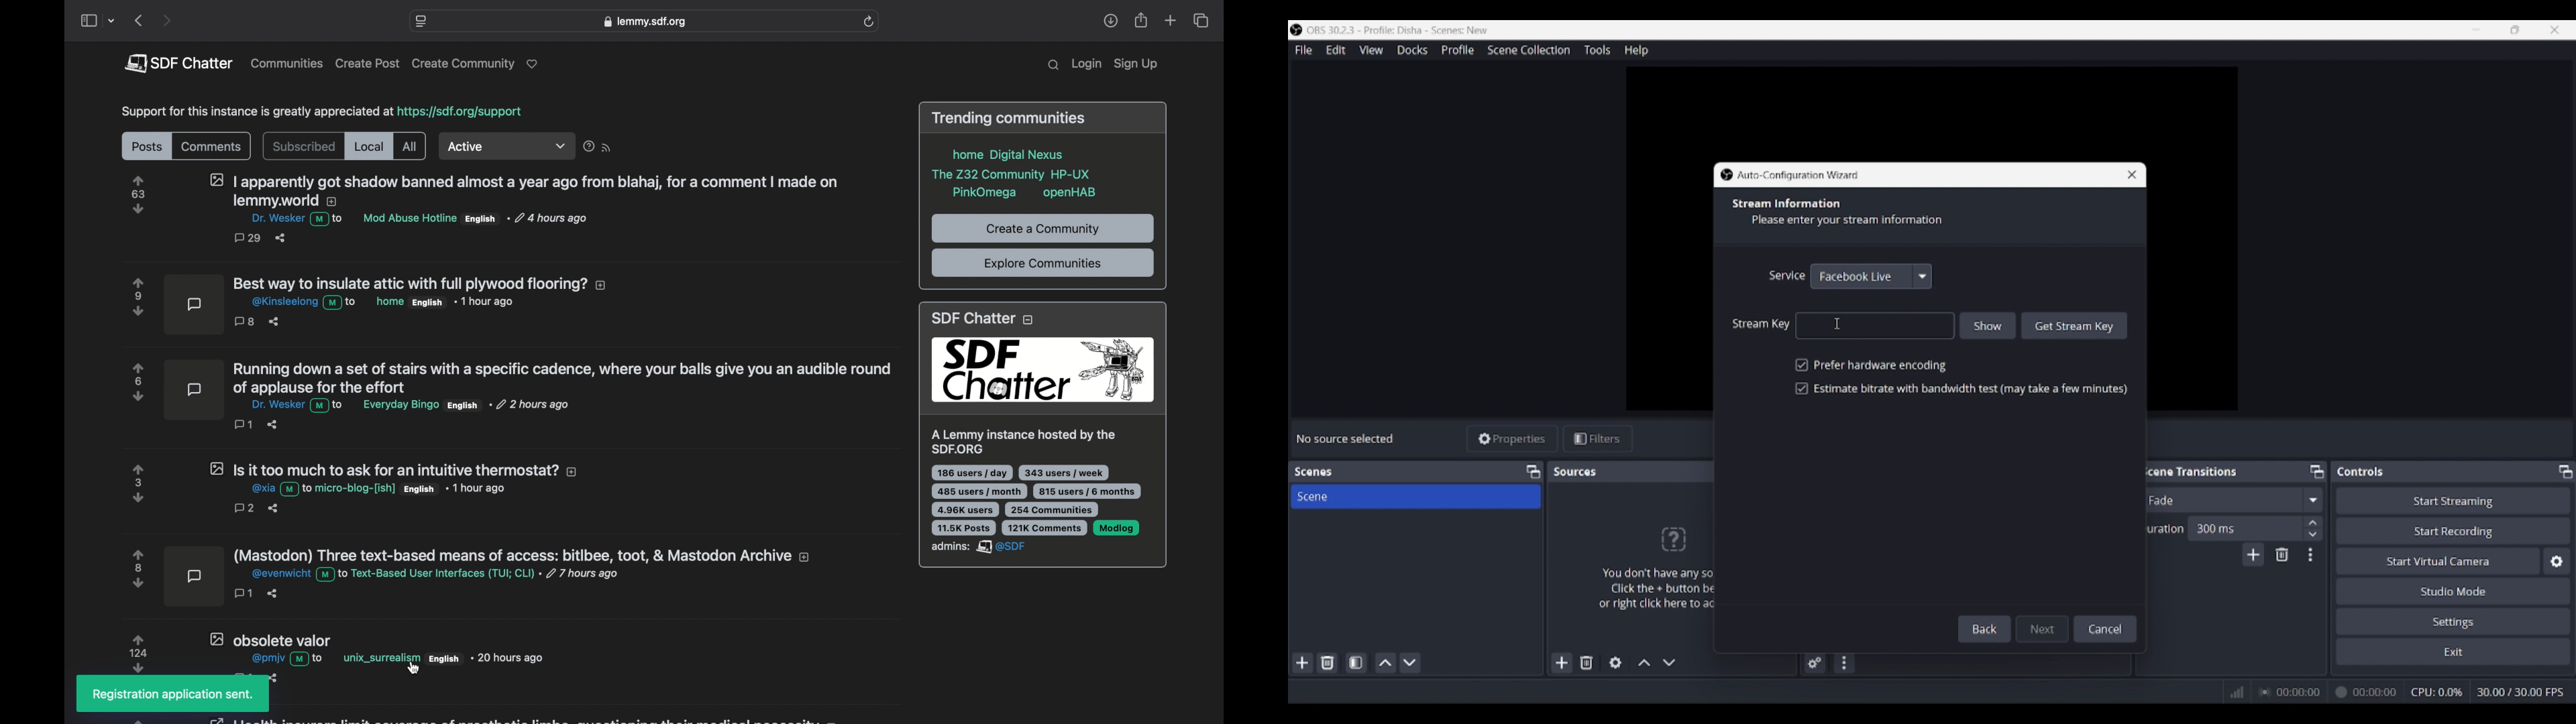 The image size is (2576, 728). I want to click on Audio mixer menu, so click(1843, 663).